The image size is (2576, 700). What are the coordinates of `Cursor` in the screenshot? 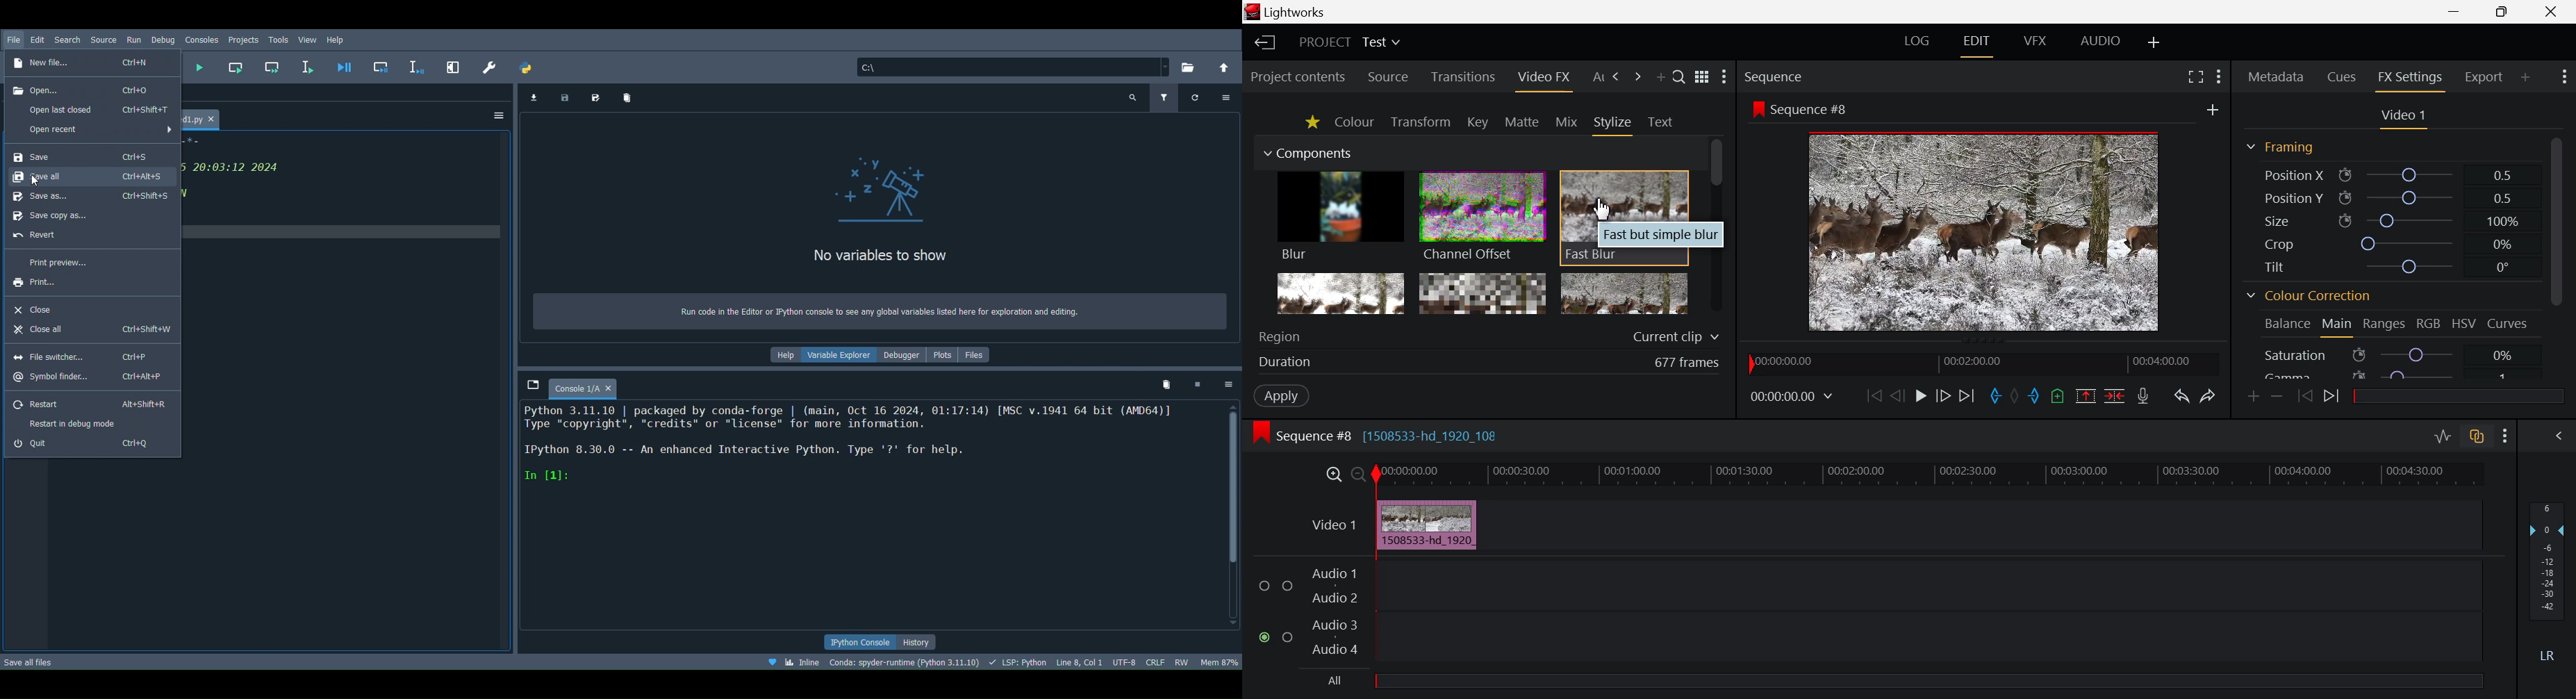 It's located at (39, 181).